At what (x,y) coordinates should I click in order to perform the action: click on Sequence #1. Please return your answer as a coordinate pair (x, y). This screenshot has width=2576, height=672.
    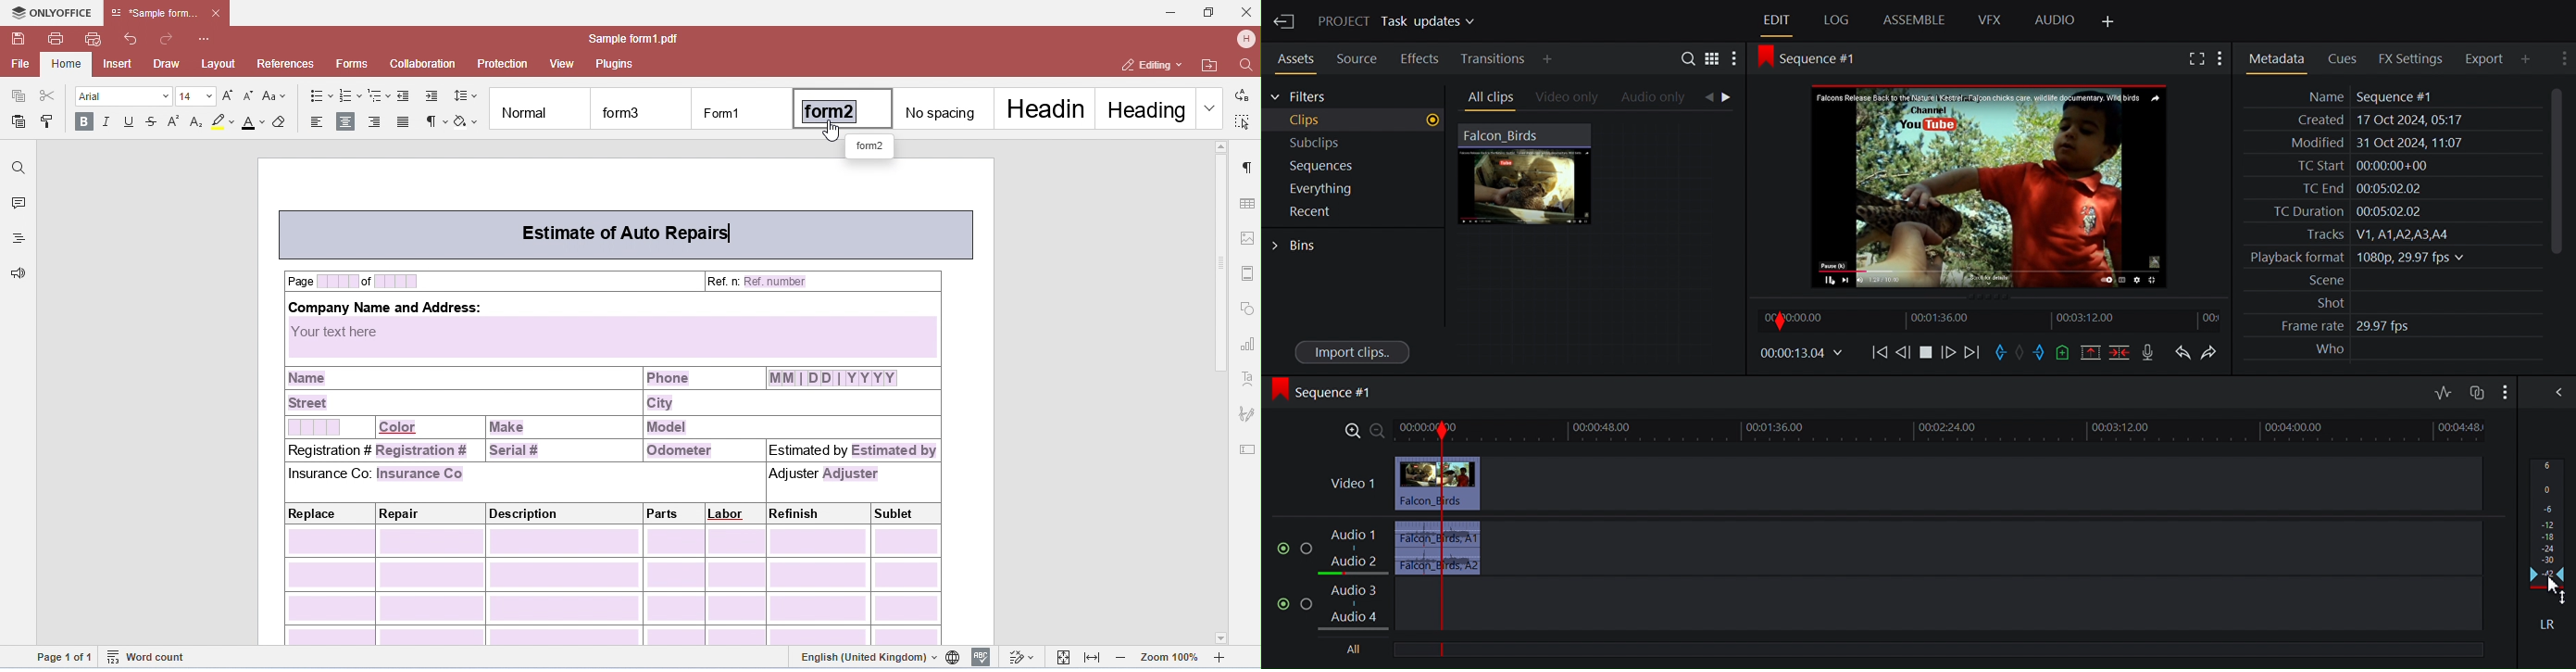
    Looking at the image, I should click on (1814, 61).